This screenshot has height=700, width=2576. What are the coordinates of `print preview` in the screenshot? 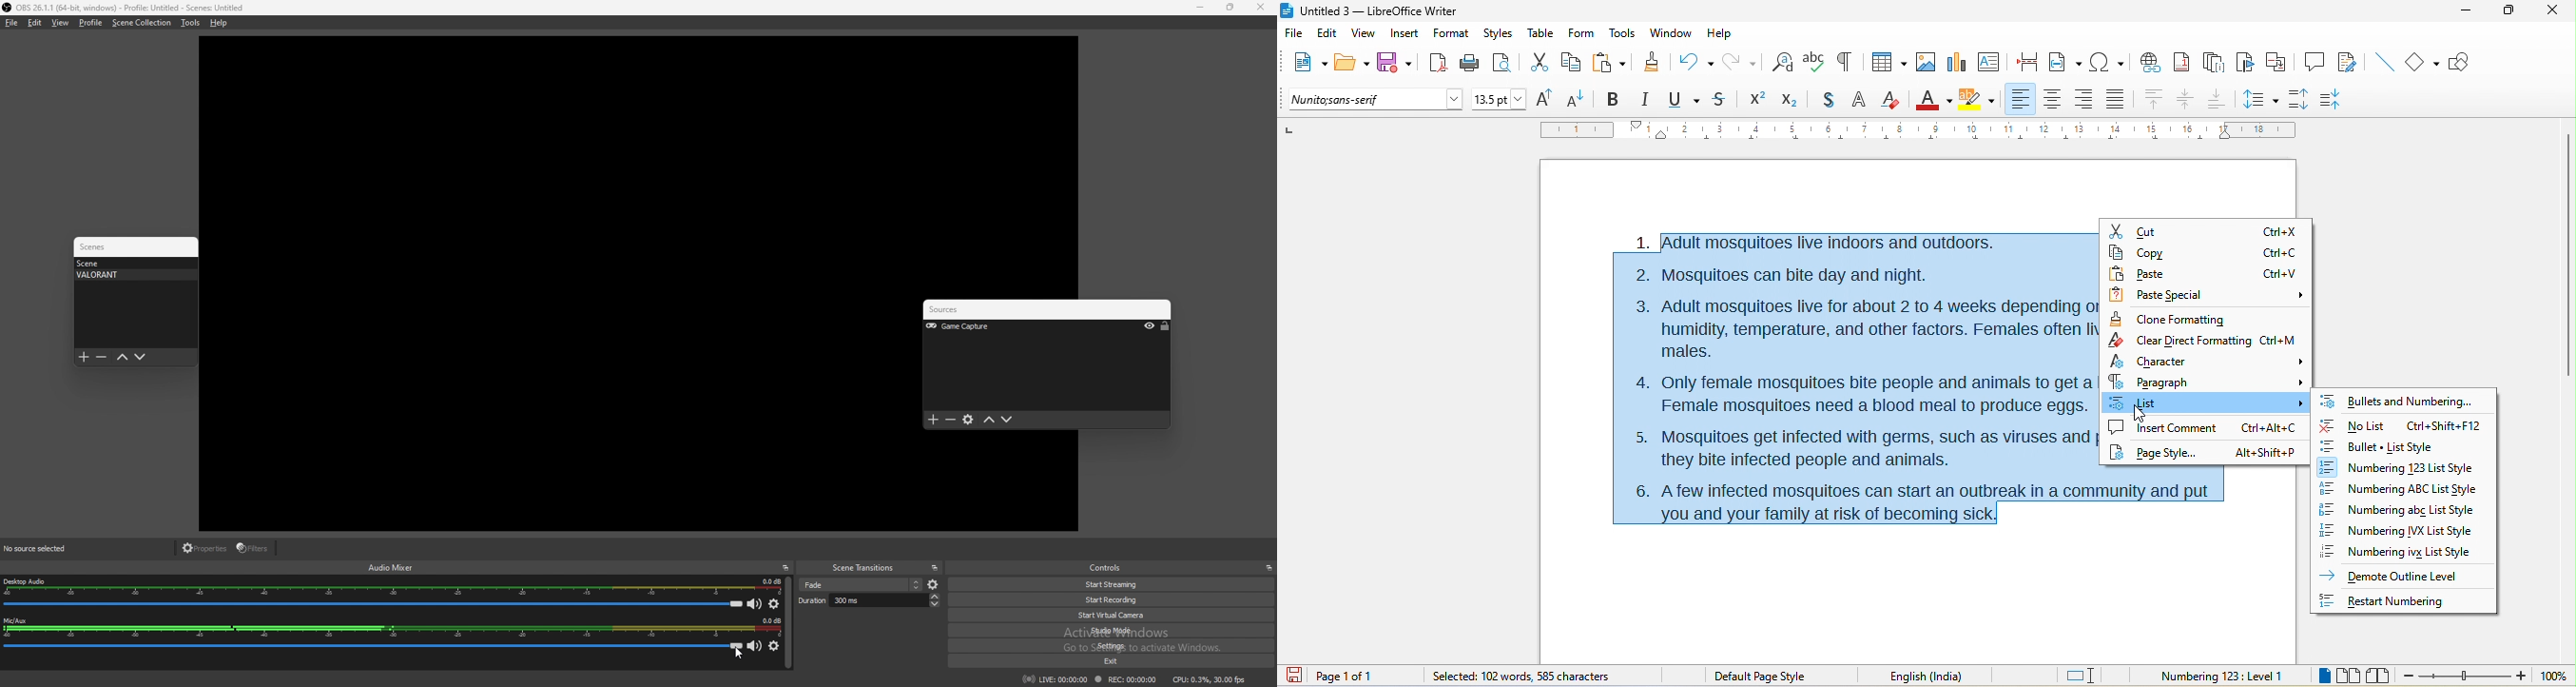 It's located at (1506, 61).